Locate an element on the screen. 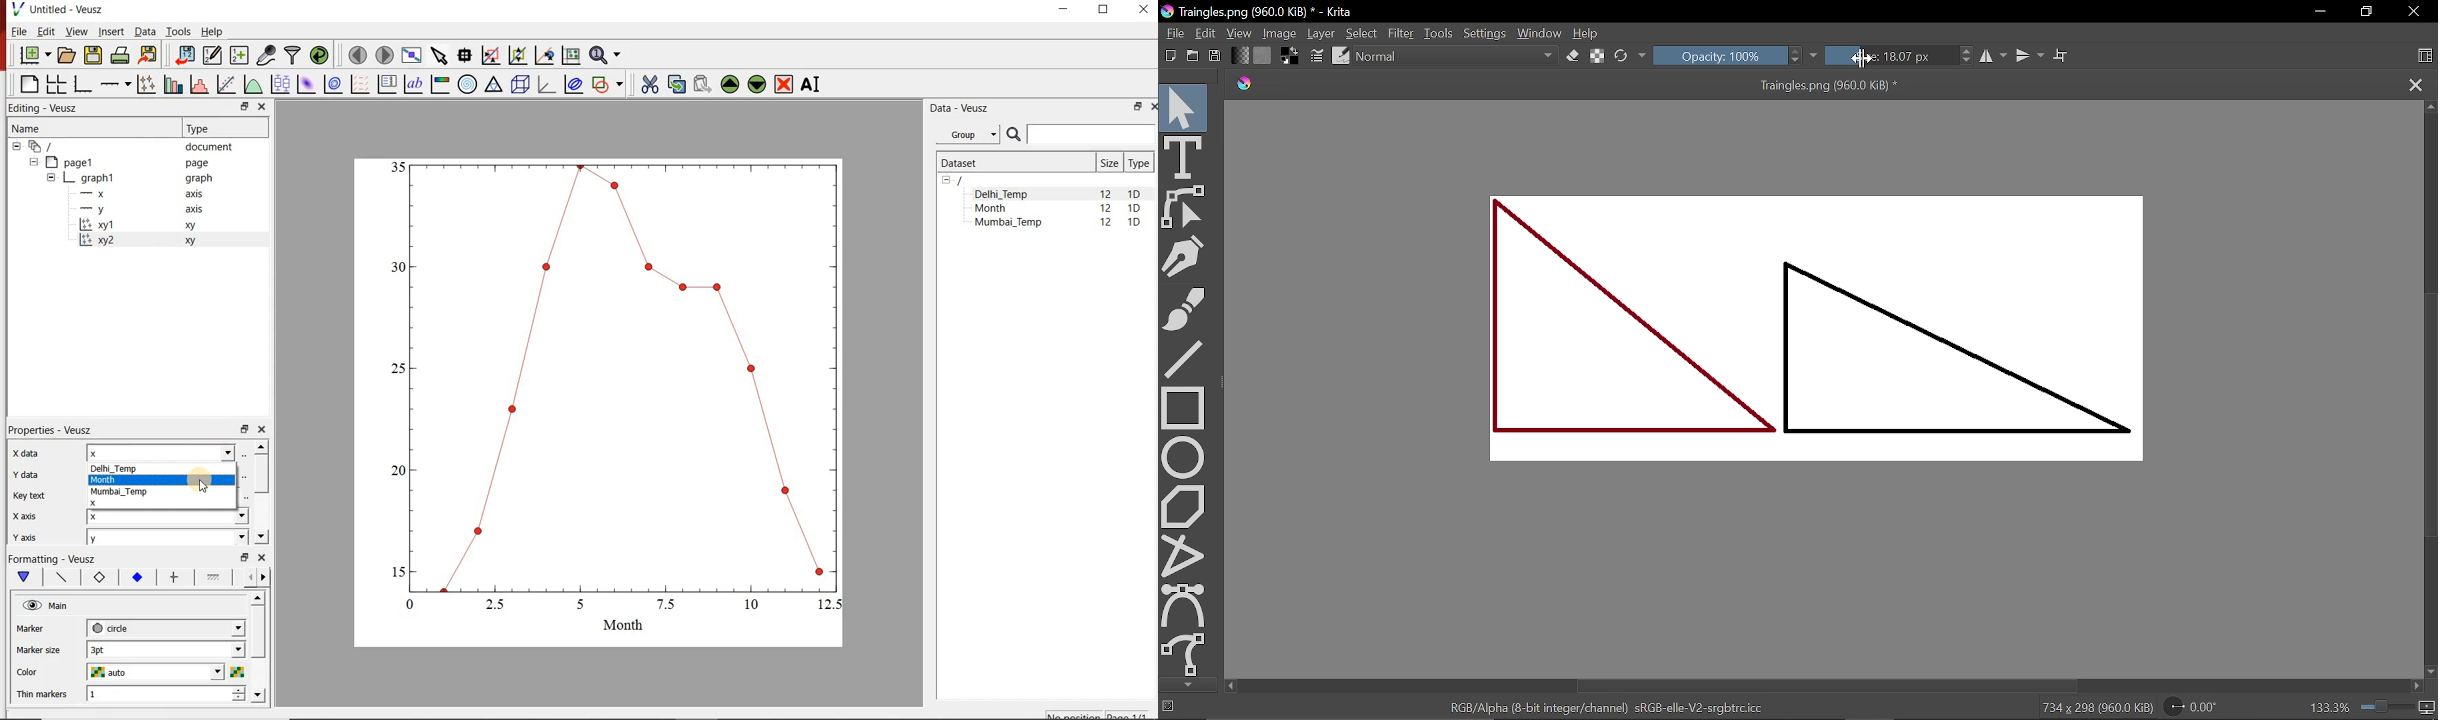 Image resolution: width=2464 pixels, height=728 pixels. Edit is located at coordinates (45, 31).